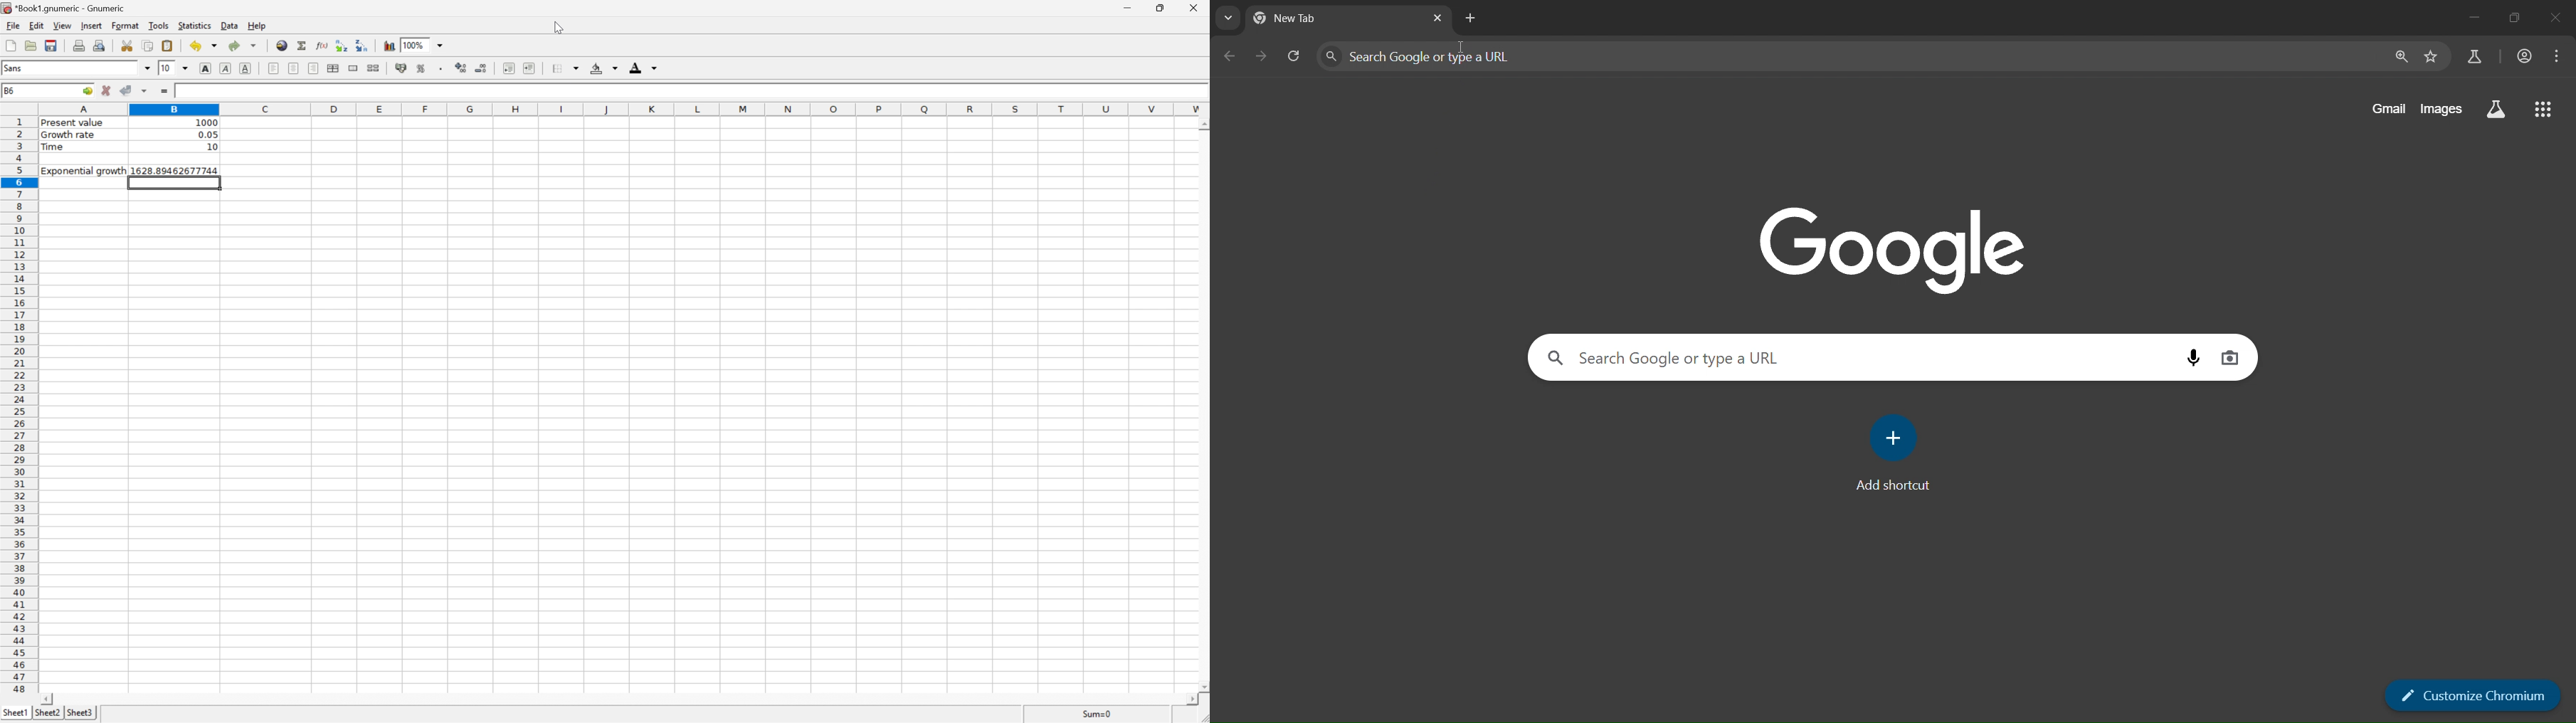  Describe the element at coordinates (2525, 56) in the screenshot. I see `account` at that location.